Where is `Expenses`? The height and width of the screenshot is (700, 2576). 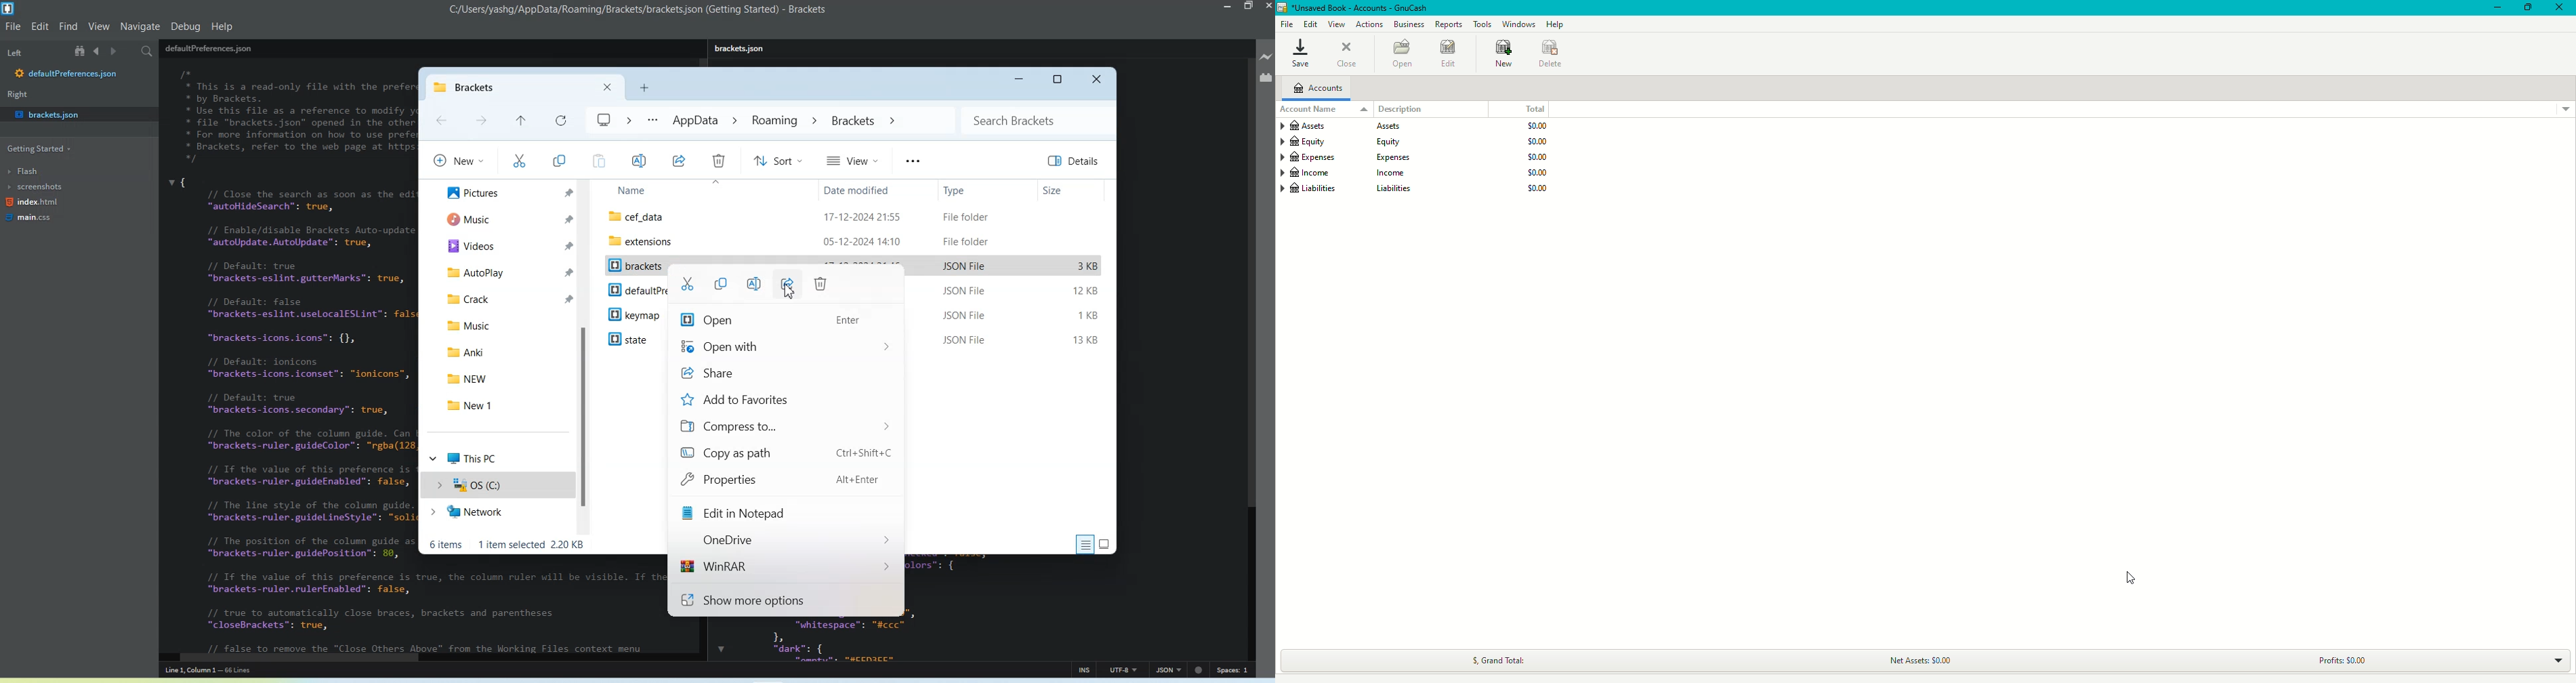
Expenses is located at coordinates (1416, 157).